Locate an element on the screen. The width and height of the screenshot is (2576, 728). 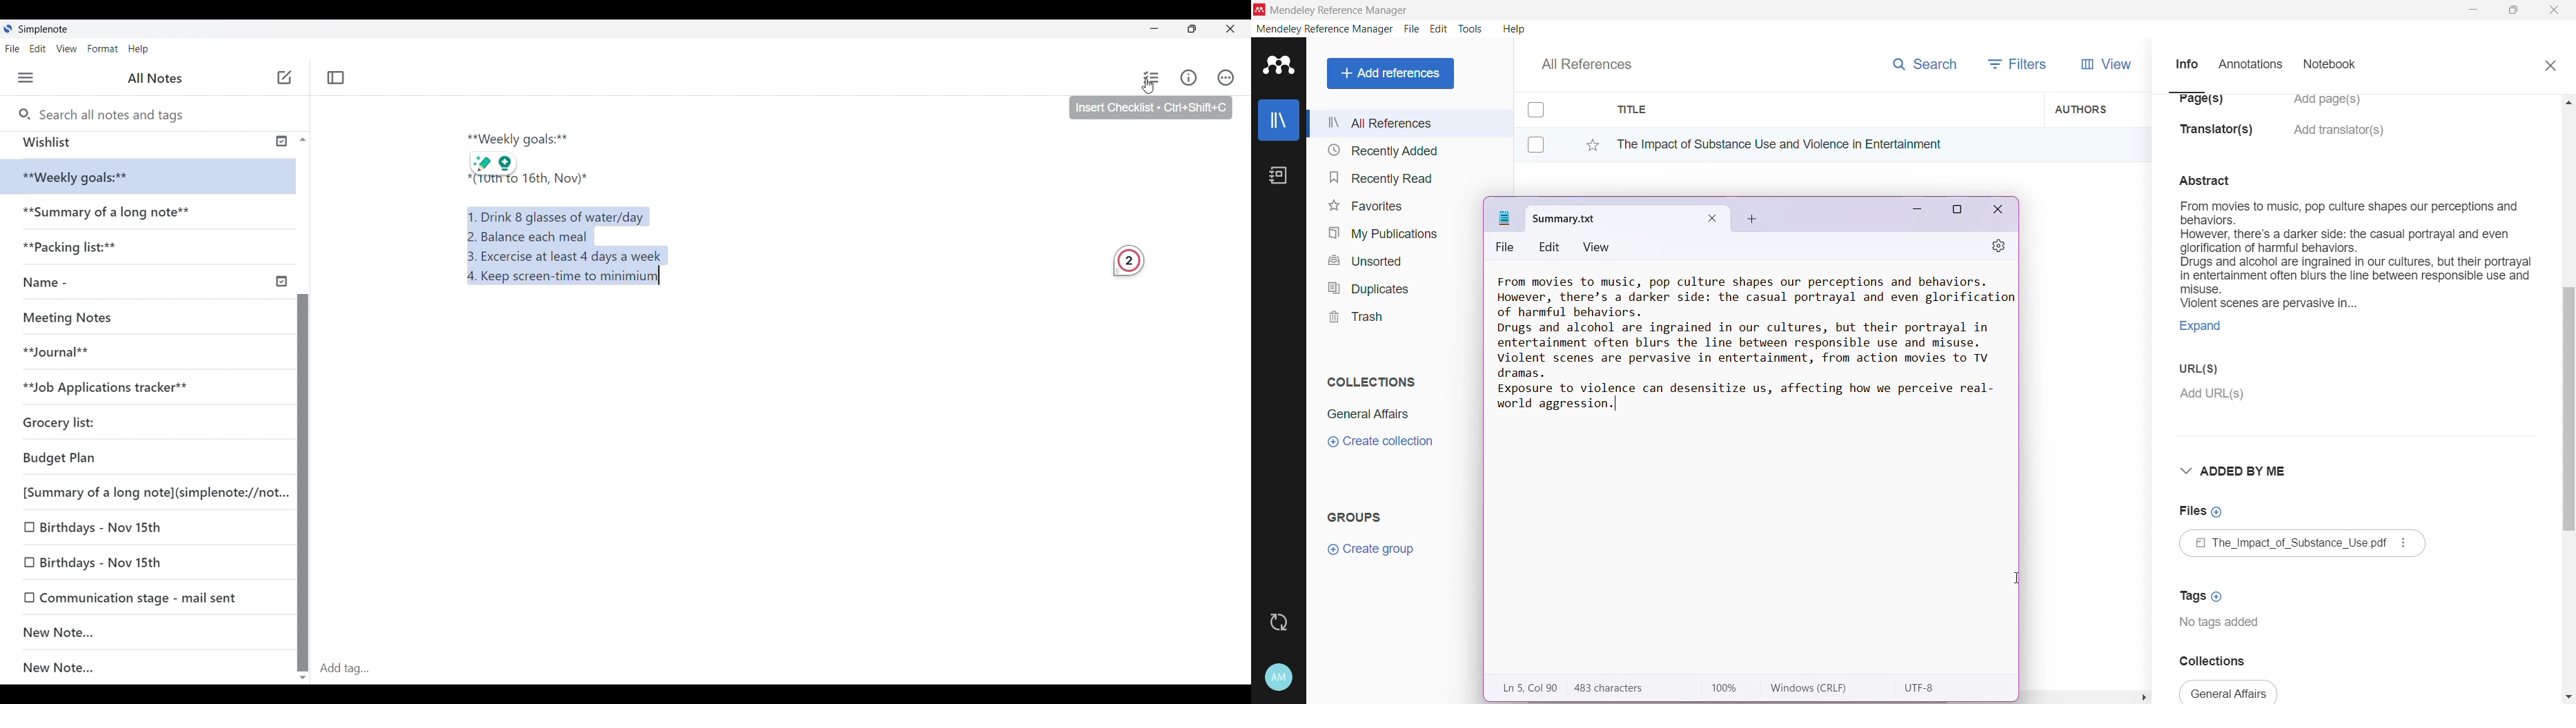
Checklist is located at coordinates (1149, 78).